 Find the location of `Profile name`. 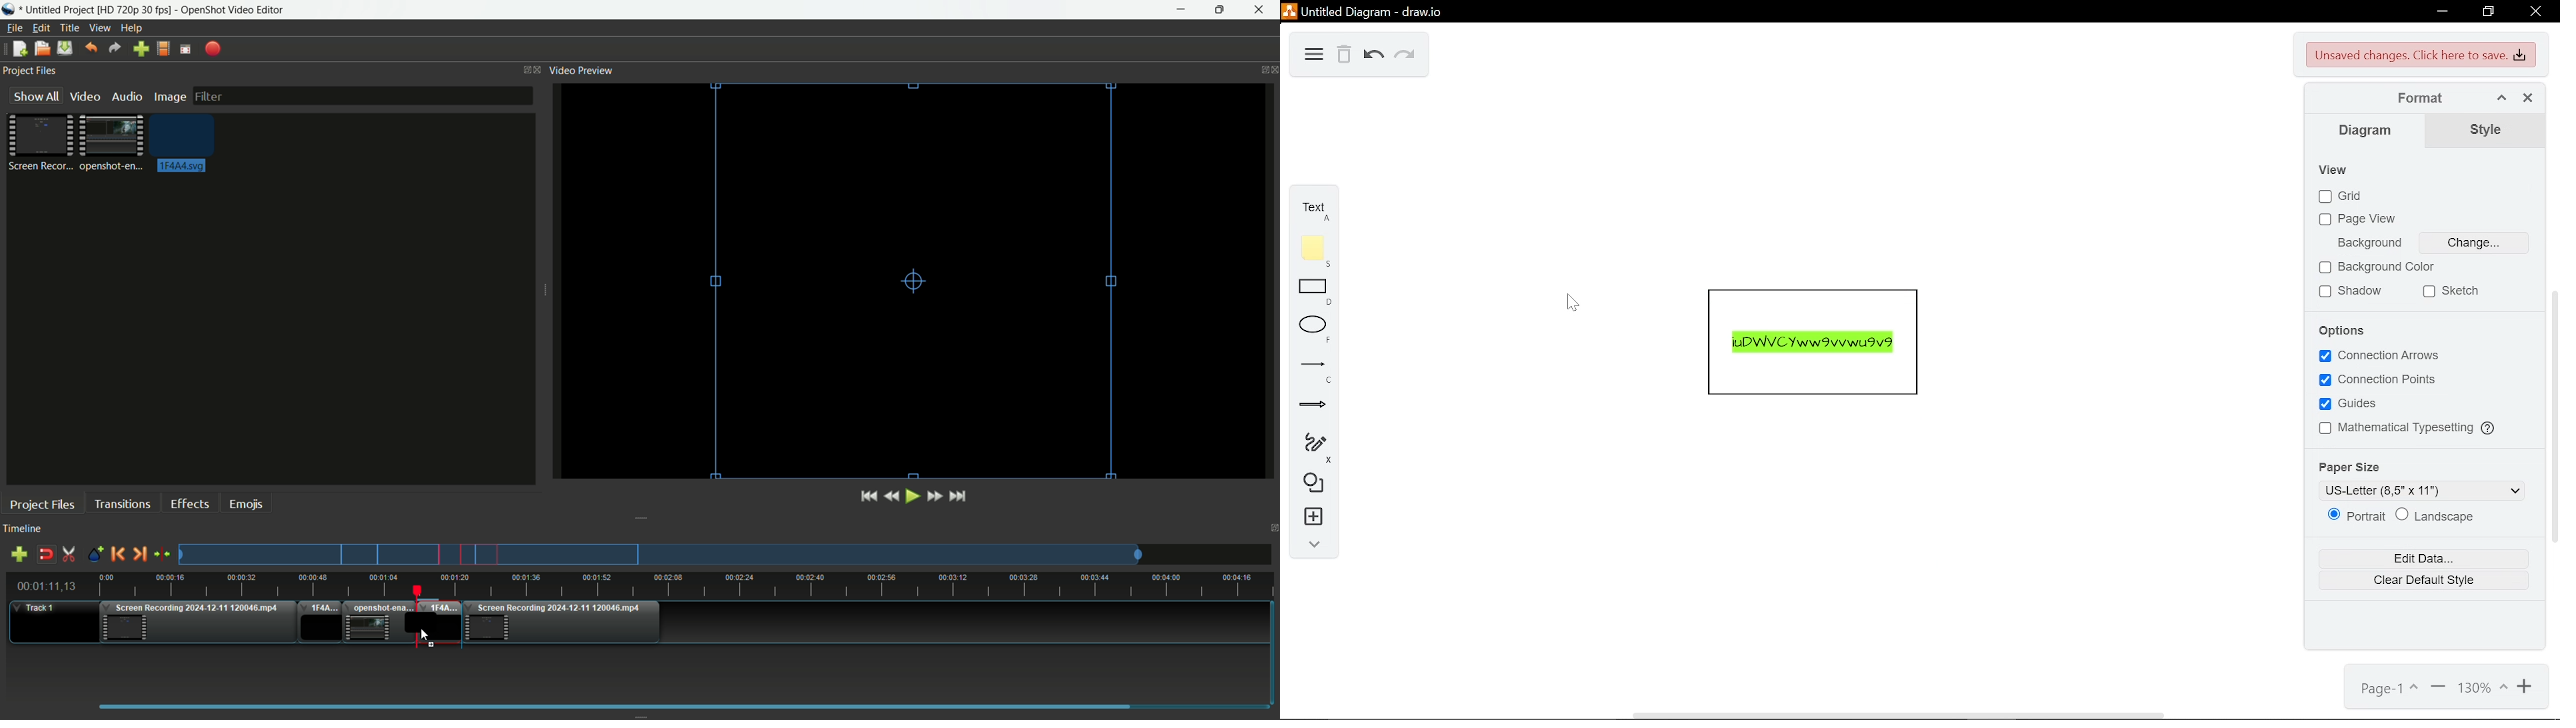

Profile name is located at coordinates (135, 11).